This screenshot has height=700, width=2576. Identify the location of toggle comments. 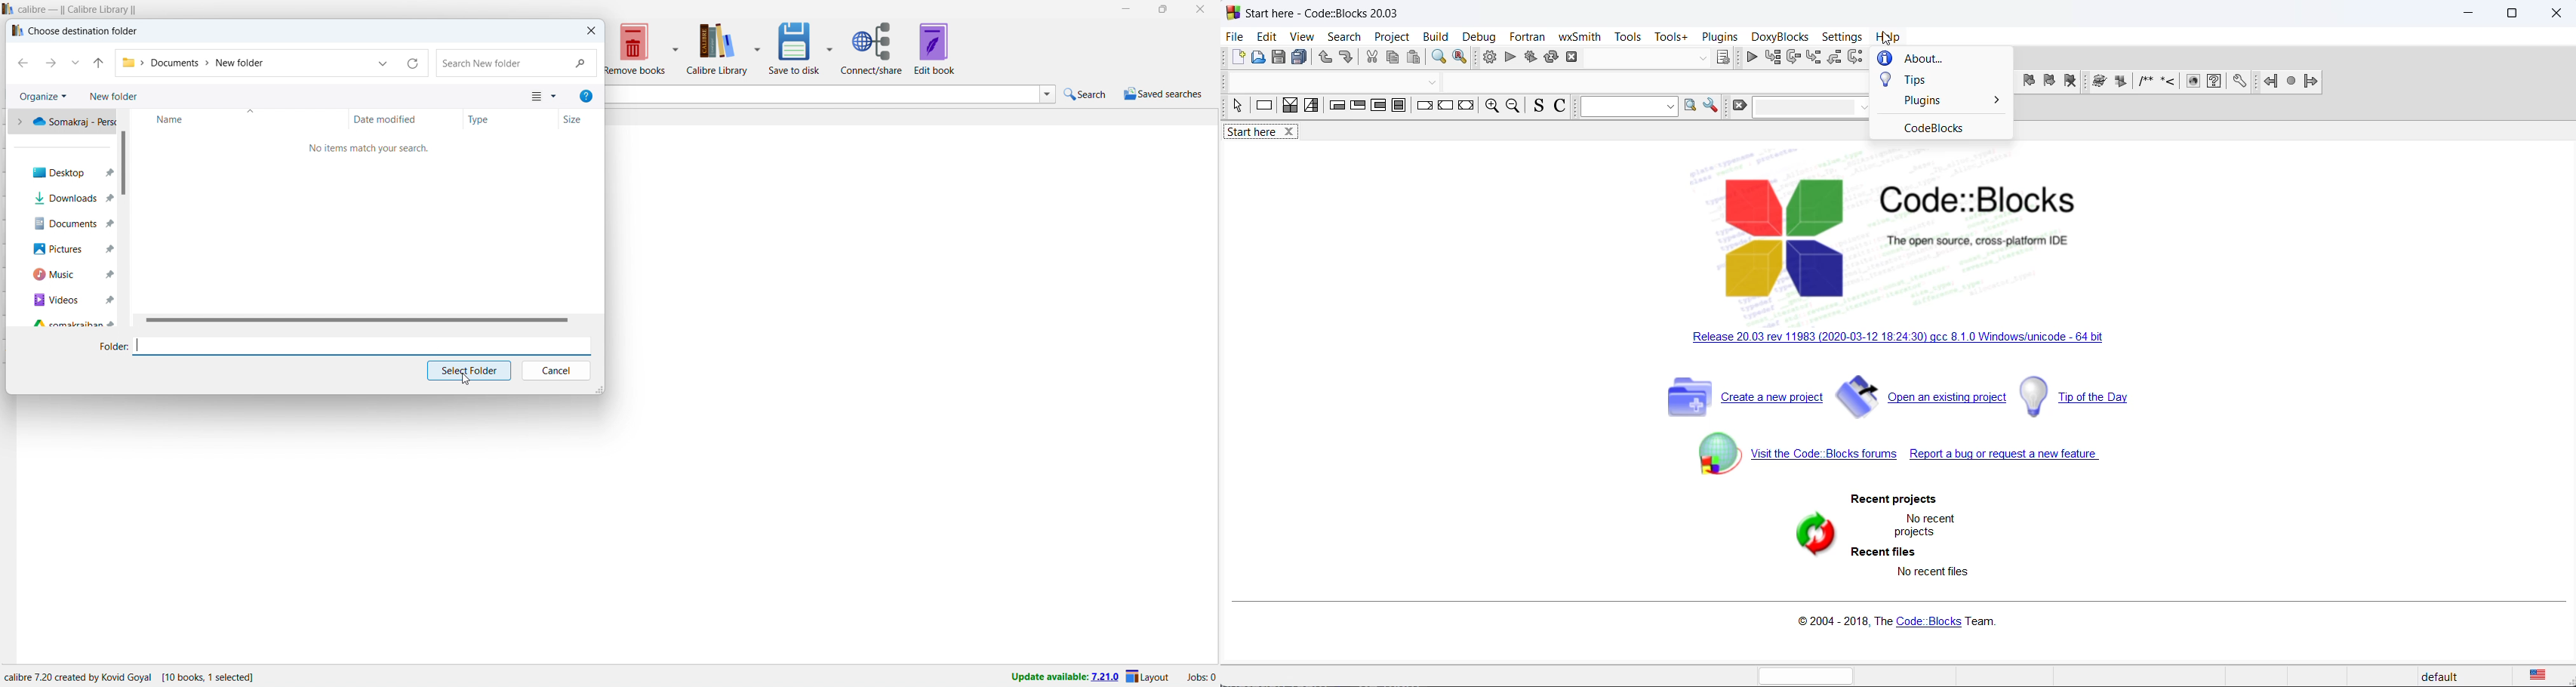
(1559, 108).